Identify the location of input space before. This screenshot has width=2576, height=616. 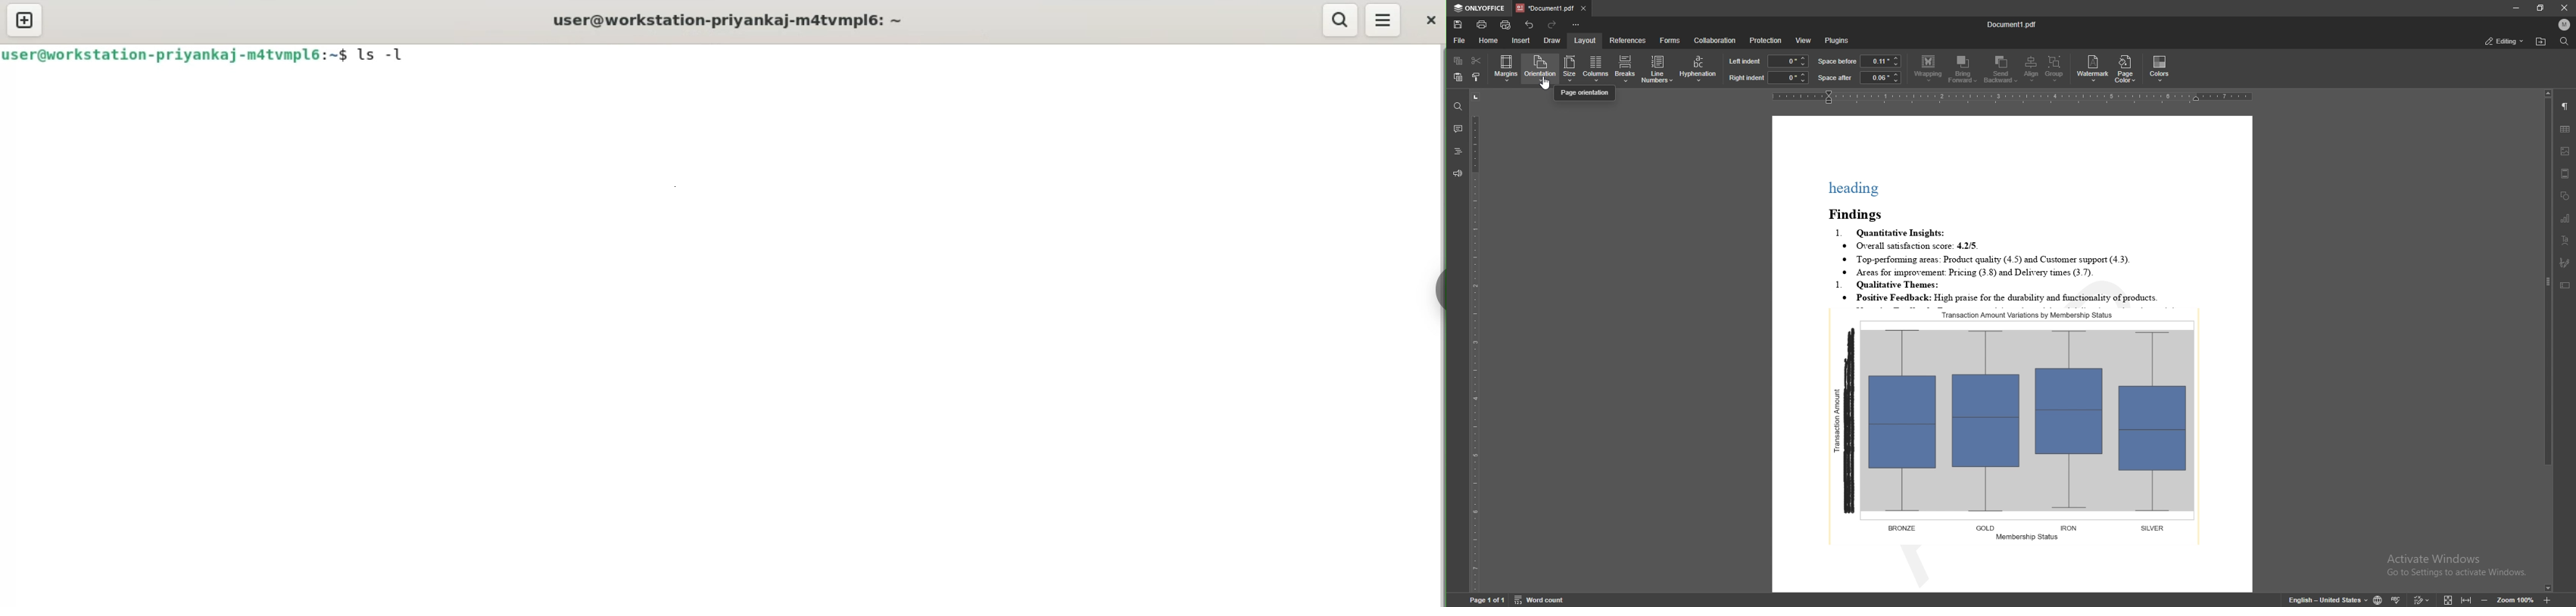
(1880, 61).